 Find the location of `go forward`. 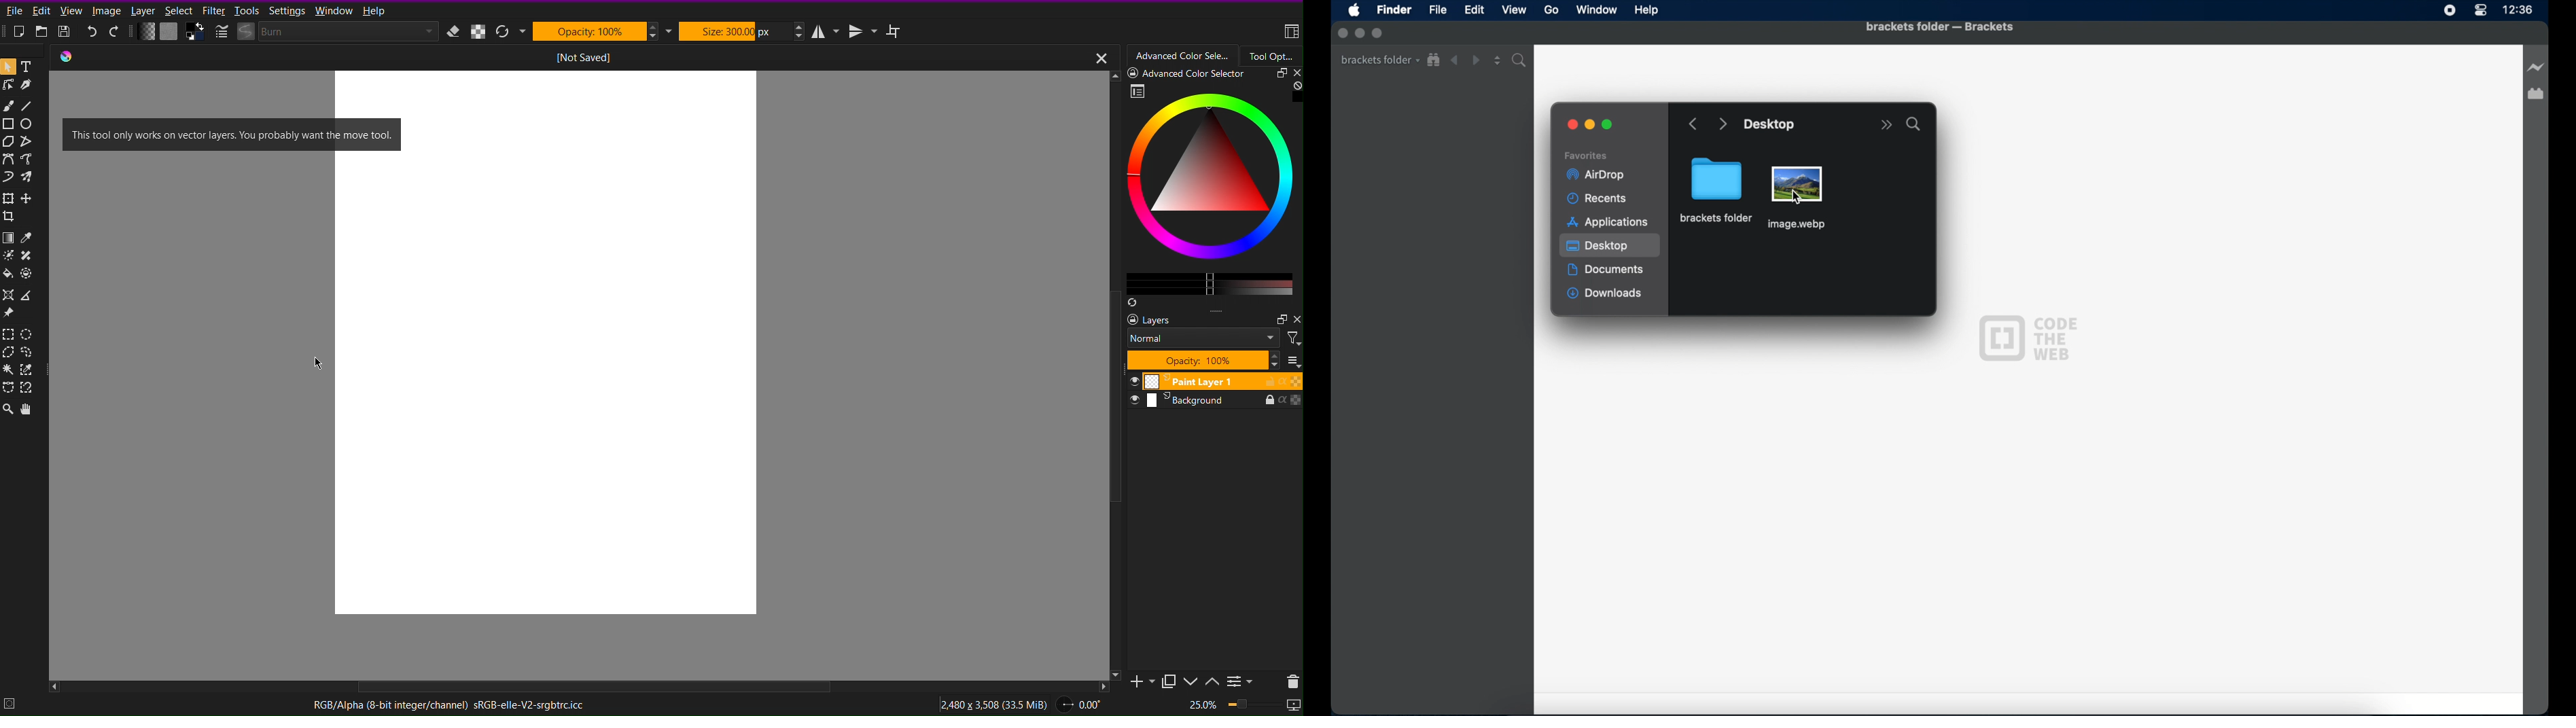

go forward is located at coordinates (1722, 125).